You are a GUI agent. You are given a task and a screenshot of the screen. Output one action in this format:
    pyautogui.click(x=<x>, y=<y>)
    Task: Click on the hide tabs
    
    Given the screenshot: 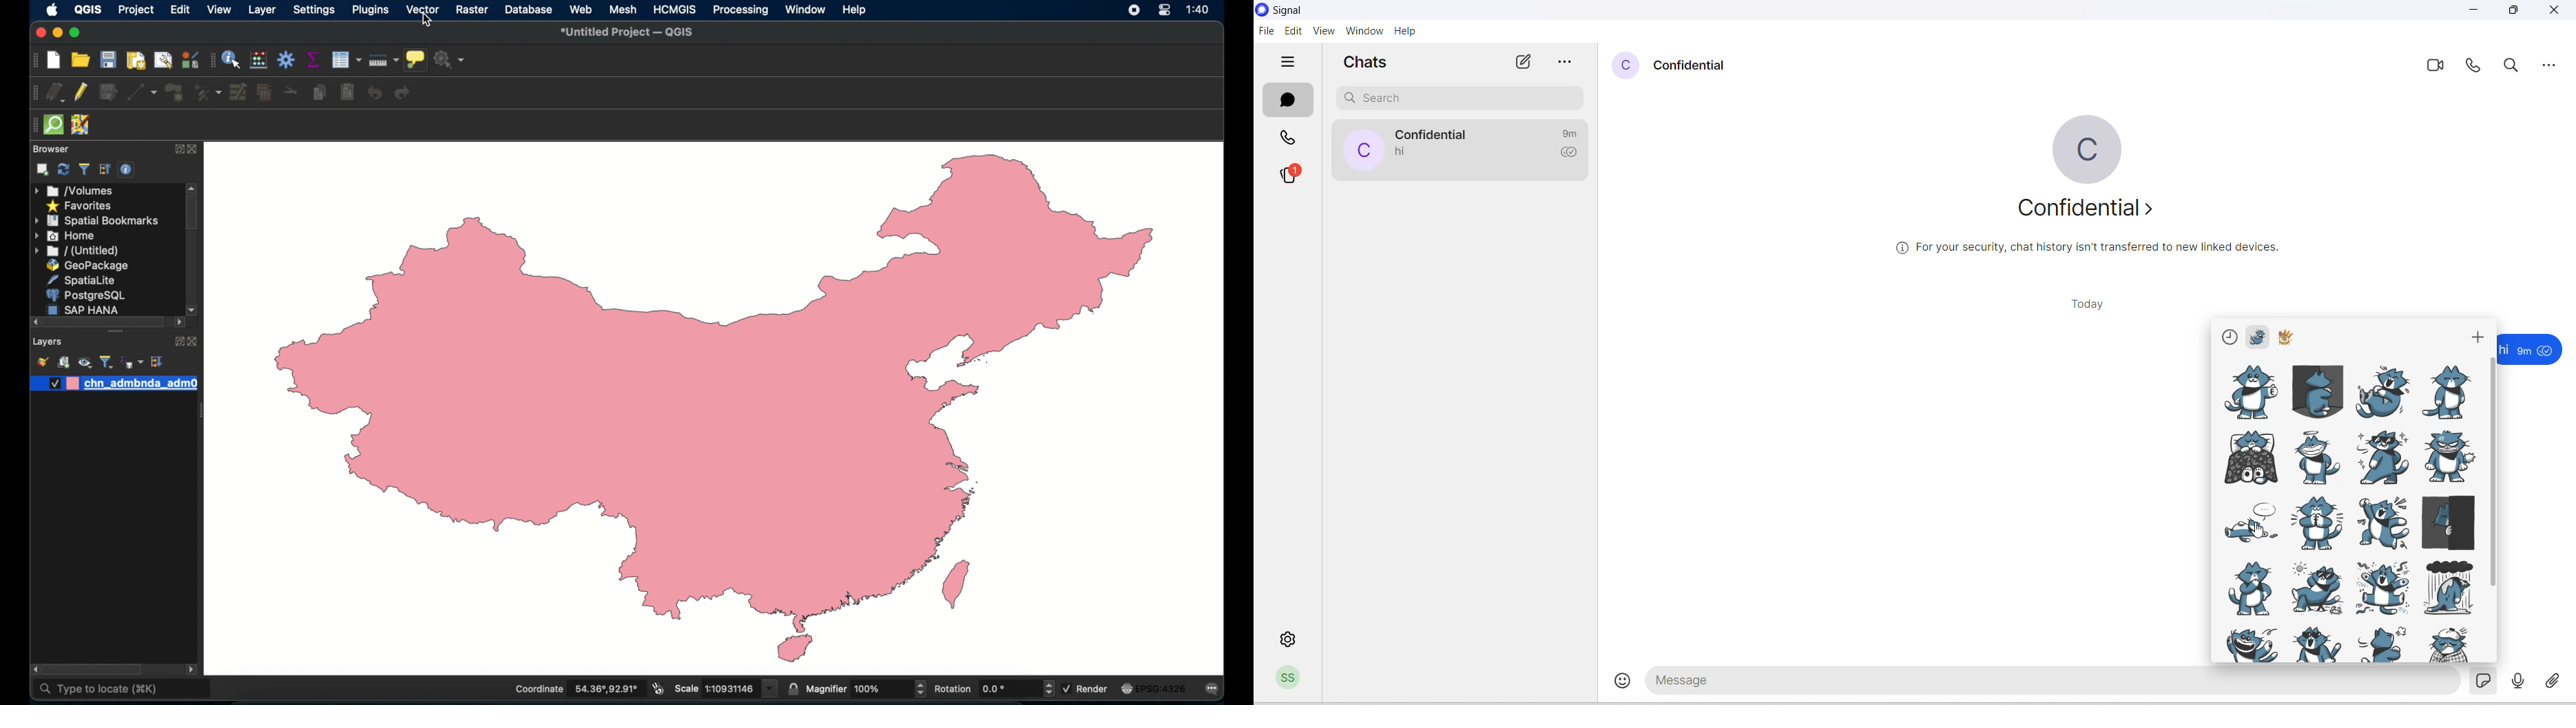 What is the action you would take?
    pyautogui.click(x=1289, y=63)
    